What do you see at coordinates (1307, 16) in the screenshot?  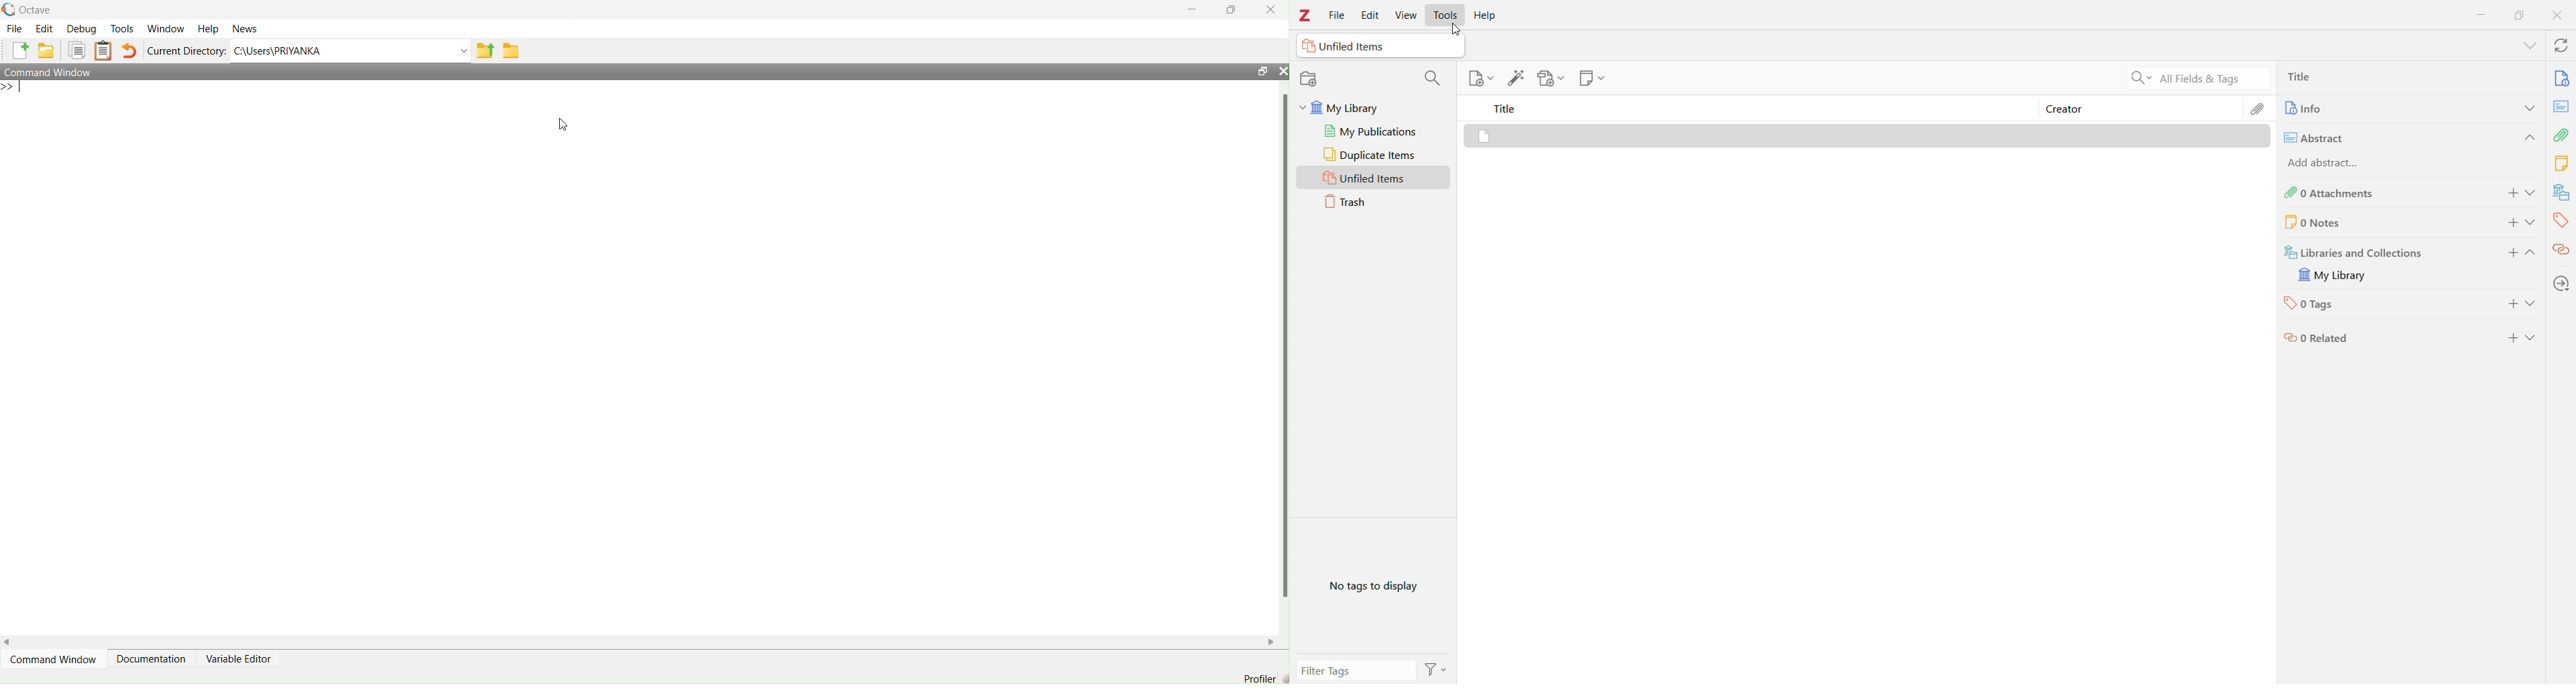 I see `Application Logo` at bounding box center [1307, 16].